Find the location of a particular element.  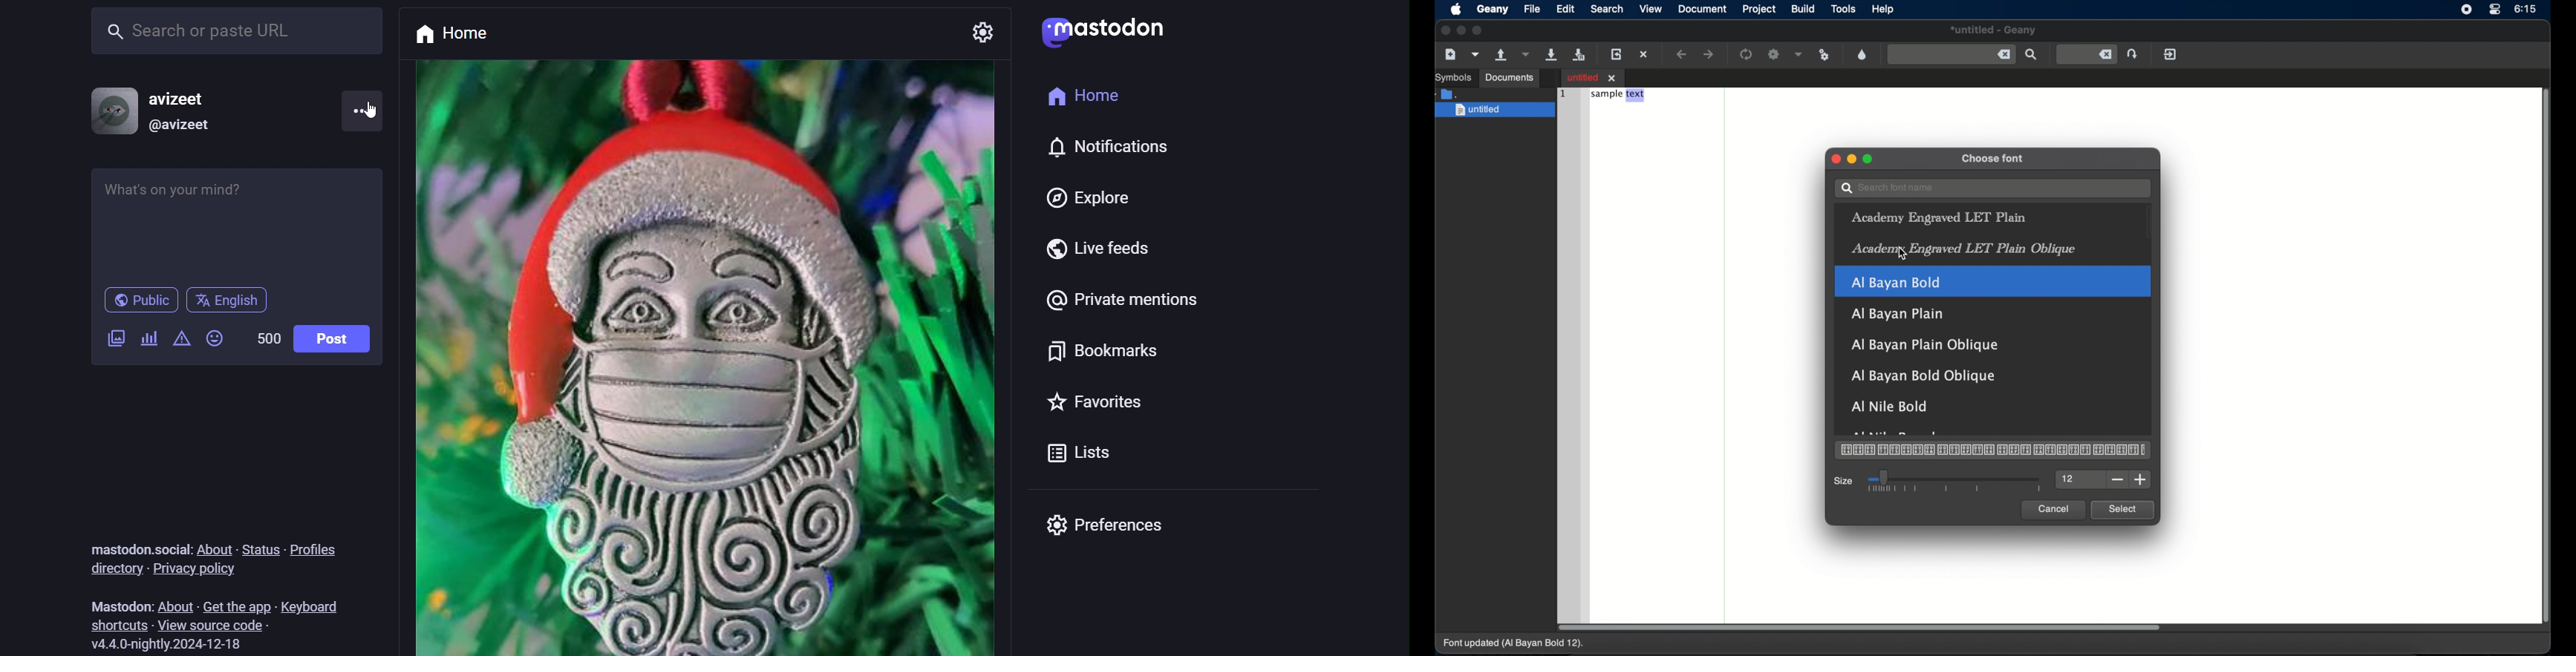

6:15 is located at coordinates (2526, 9).